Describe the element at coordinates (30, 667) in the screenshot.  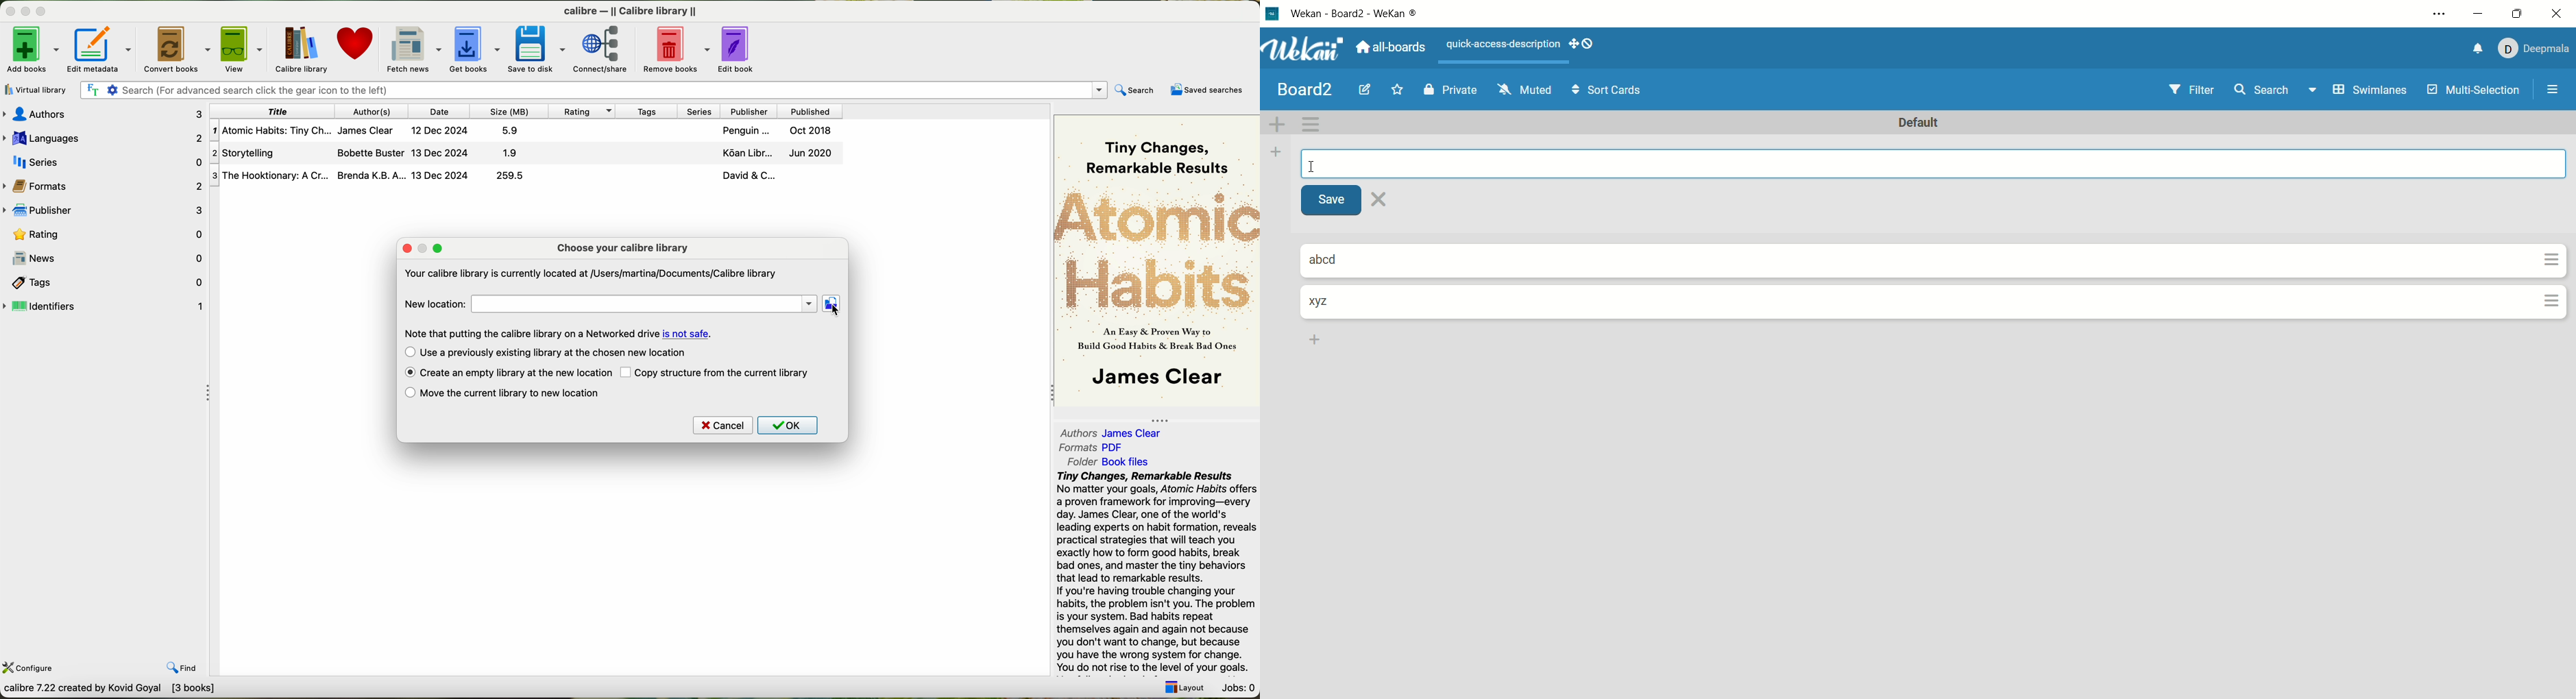
I see `configure` at that location.